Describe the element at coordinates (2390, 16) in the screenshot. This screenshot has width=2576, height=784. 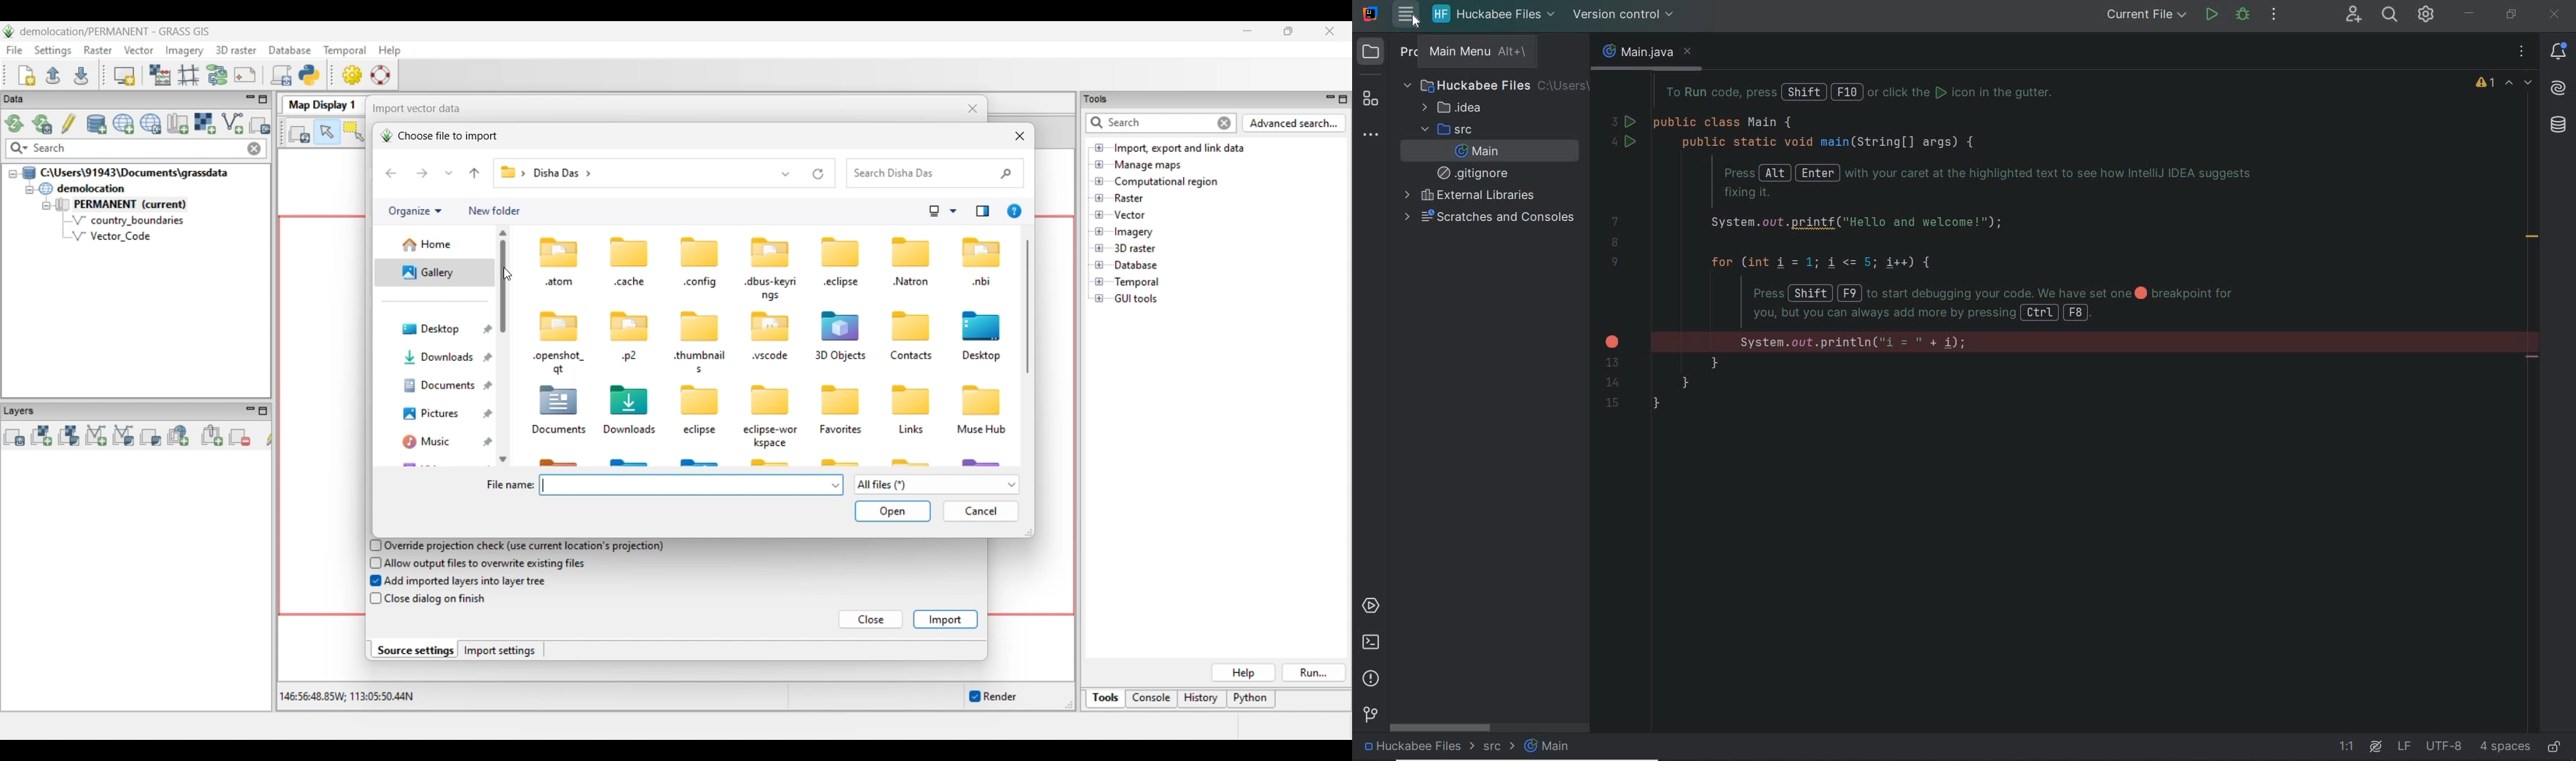
I see `SEARCH EVERYWHERE` at that location.